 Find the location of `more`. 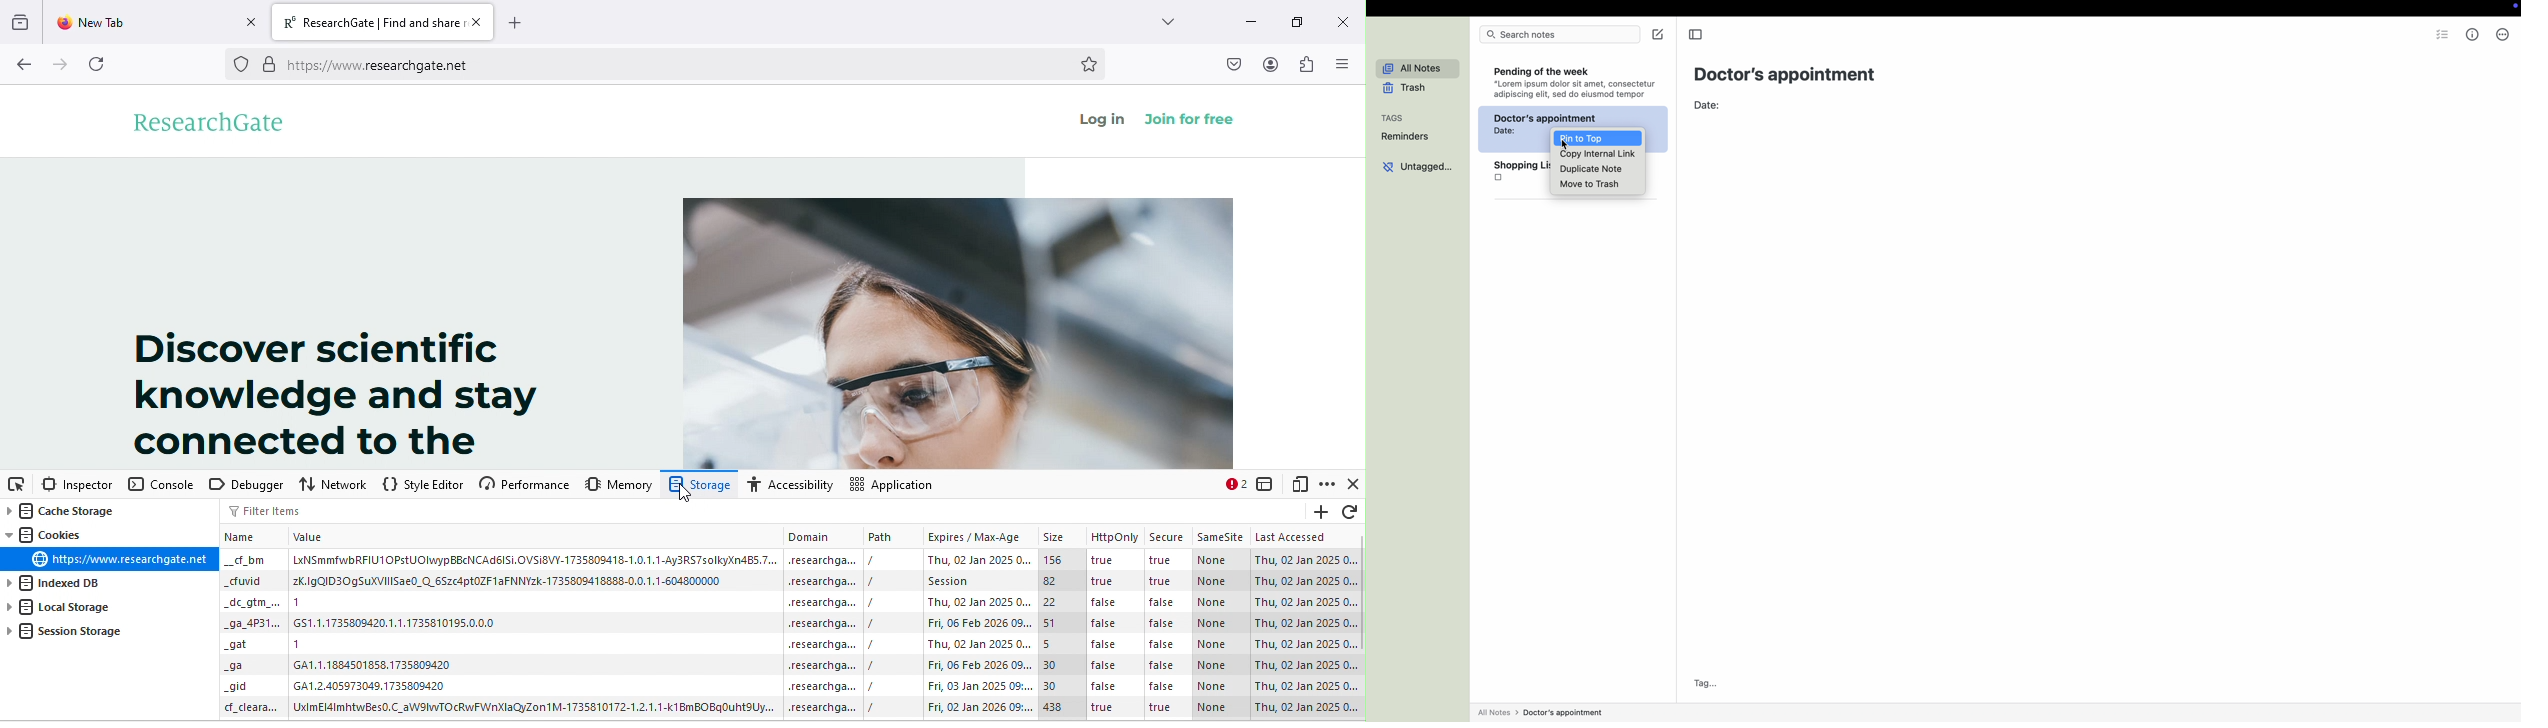

more is located at coordinates (1167, 24).